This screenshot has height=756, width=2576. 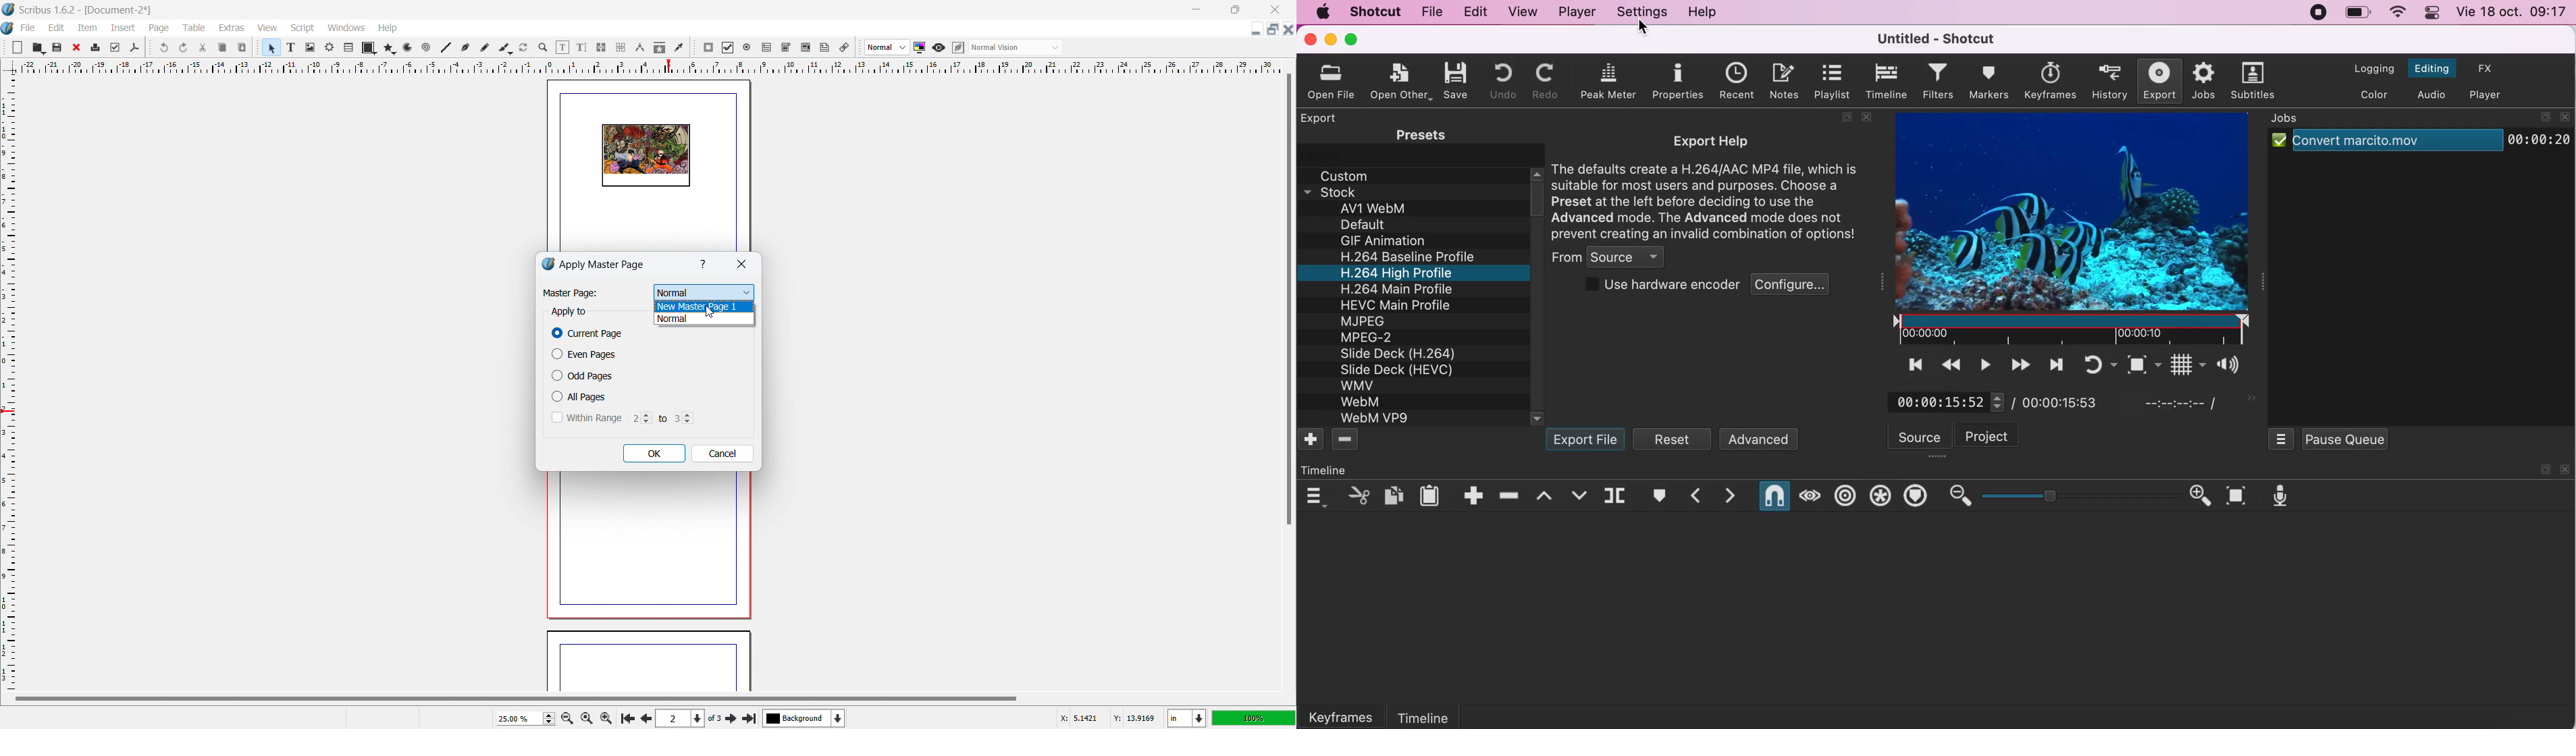 I want to click on ripple, so click(x=1844, y=497).